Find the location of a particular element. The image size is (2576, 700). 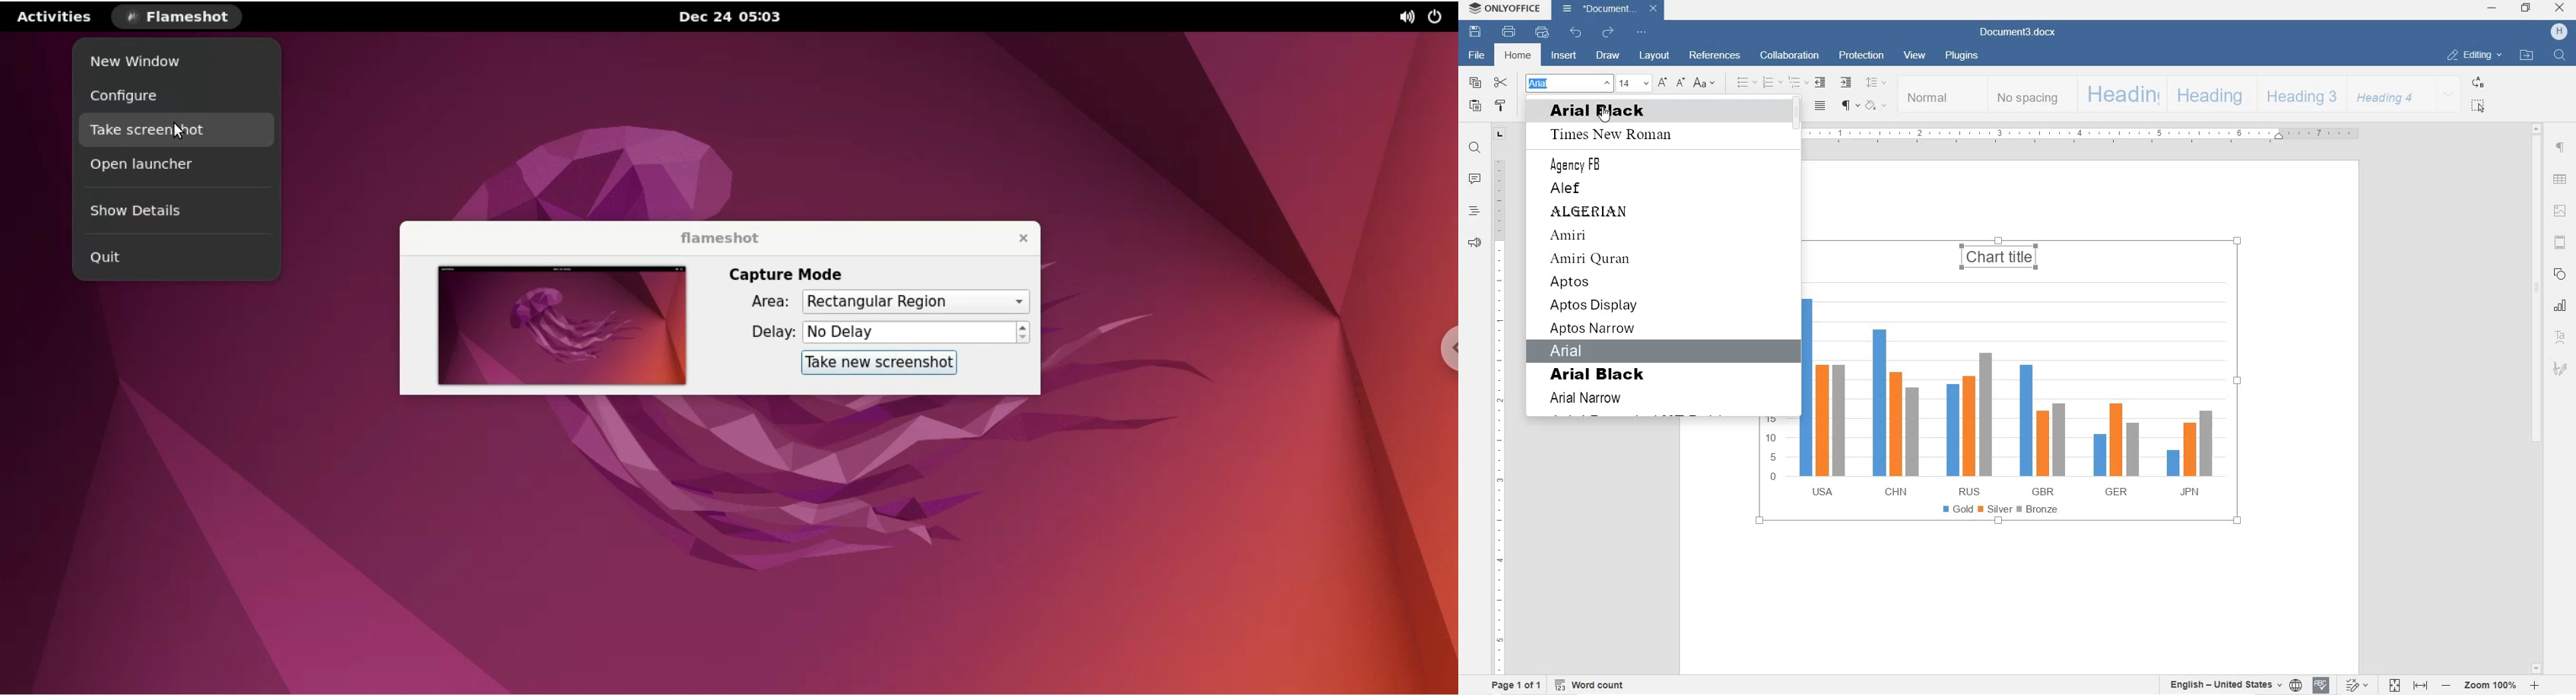

HEADER & FOOTERS is located at coordinates (2560, 243).